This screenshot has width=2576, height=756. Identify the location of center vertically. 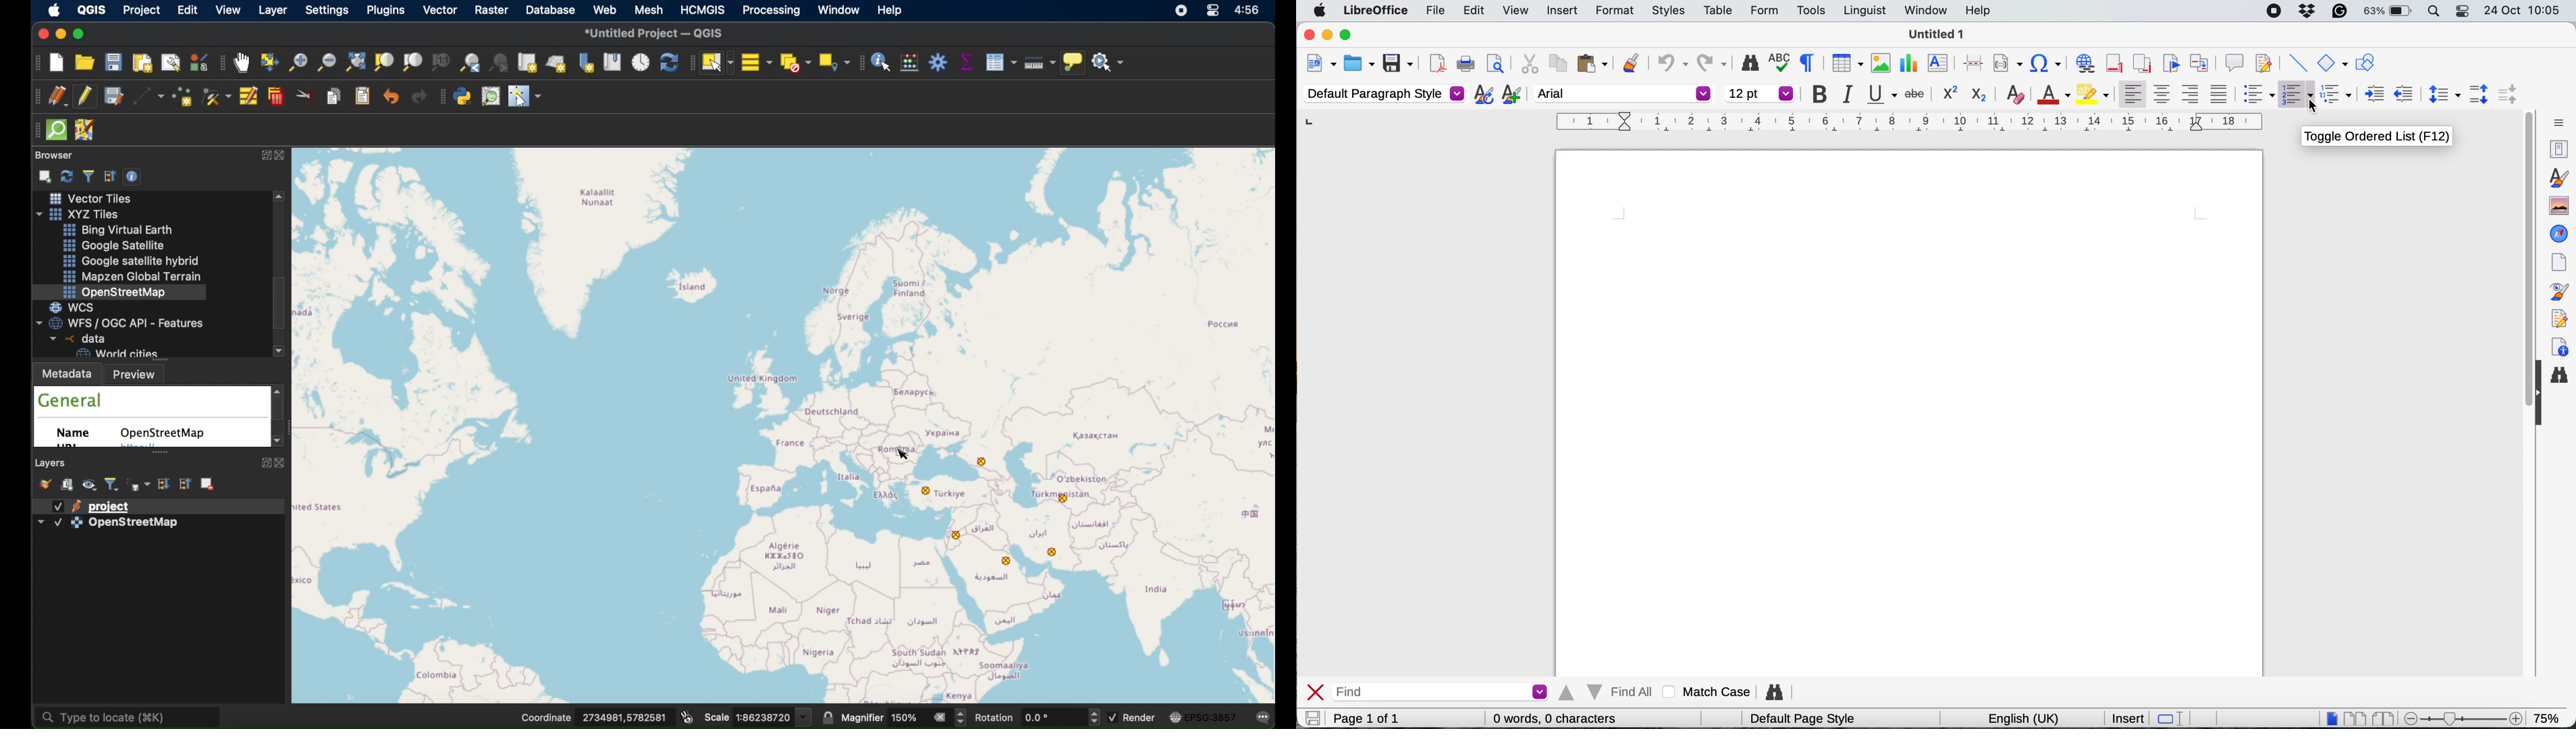
(2162, 94).